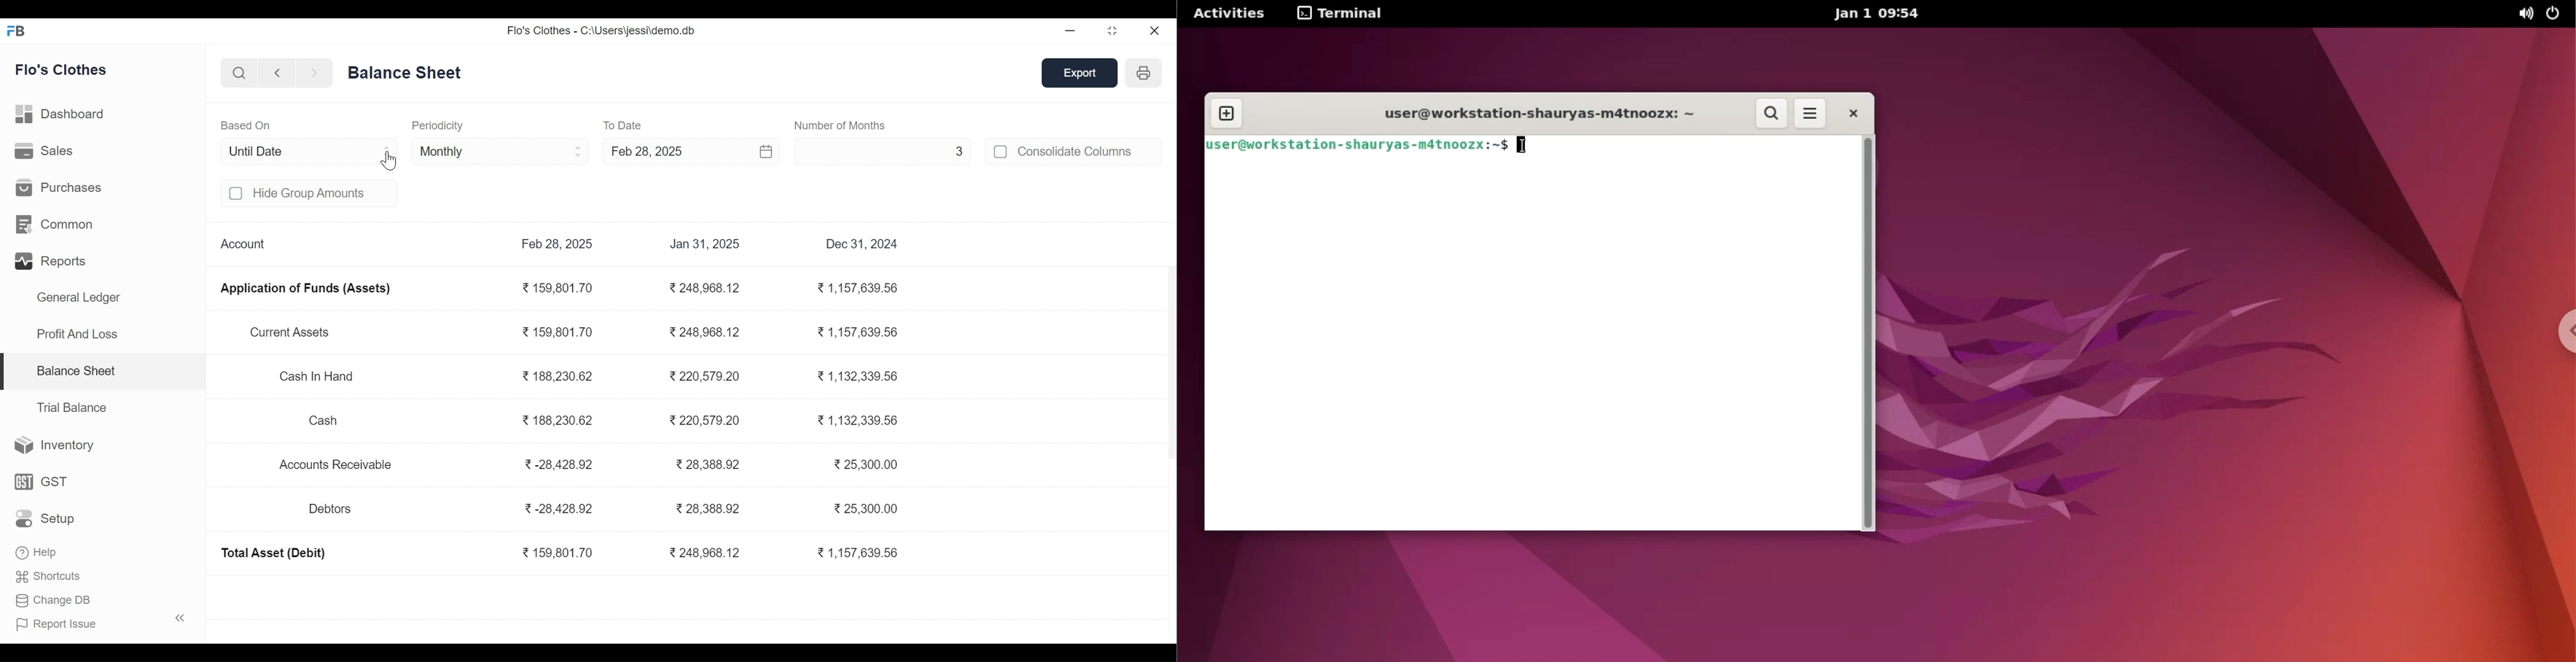 The height and width of the screenshot is (672, 2576). What do you see at coordinates (72, 408) in the screenshot?
I see `Trial Balance` at bounding box center [72, 408].